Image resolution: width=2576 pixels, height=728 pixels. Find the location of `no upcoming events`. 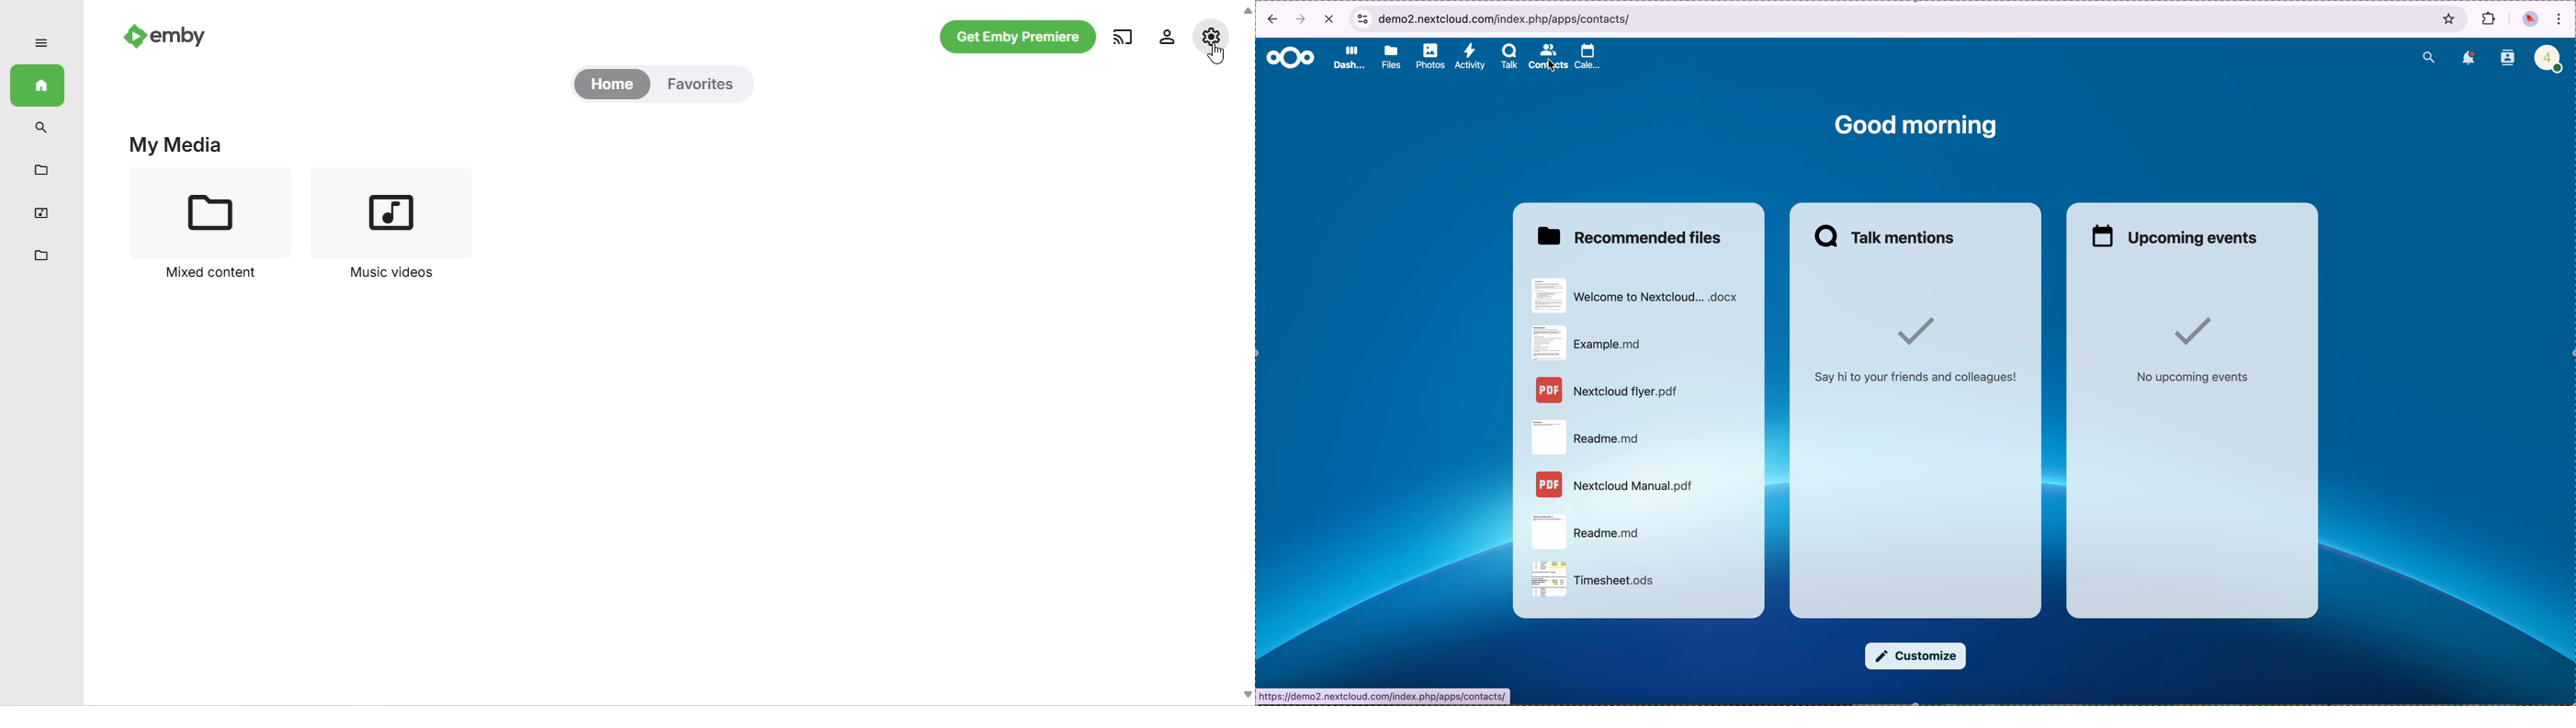

no upcoming events is located at coordinates (2196, 351).